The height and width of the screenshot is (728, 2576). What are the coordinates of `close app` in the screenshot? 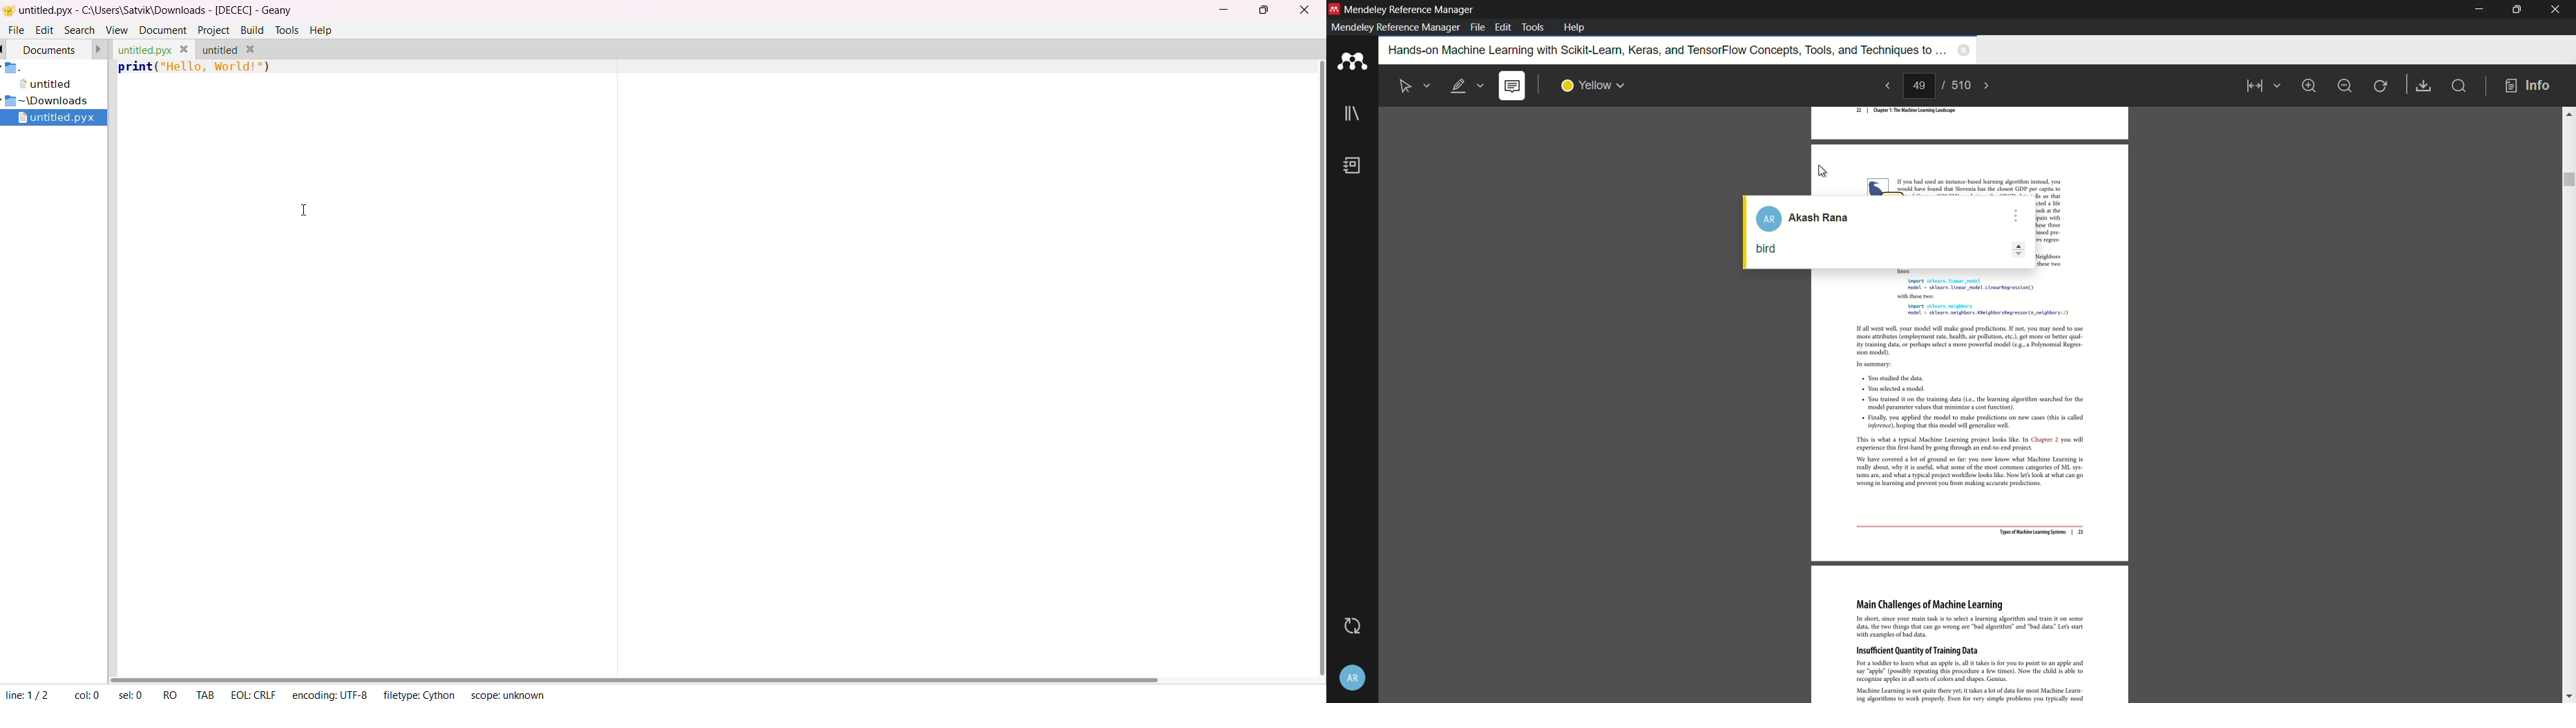 It's located at (2556, 10).